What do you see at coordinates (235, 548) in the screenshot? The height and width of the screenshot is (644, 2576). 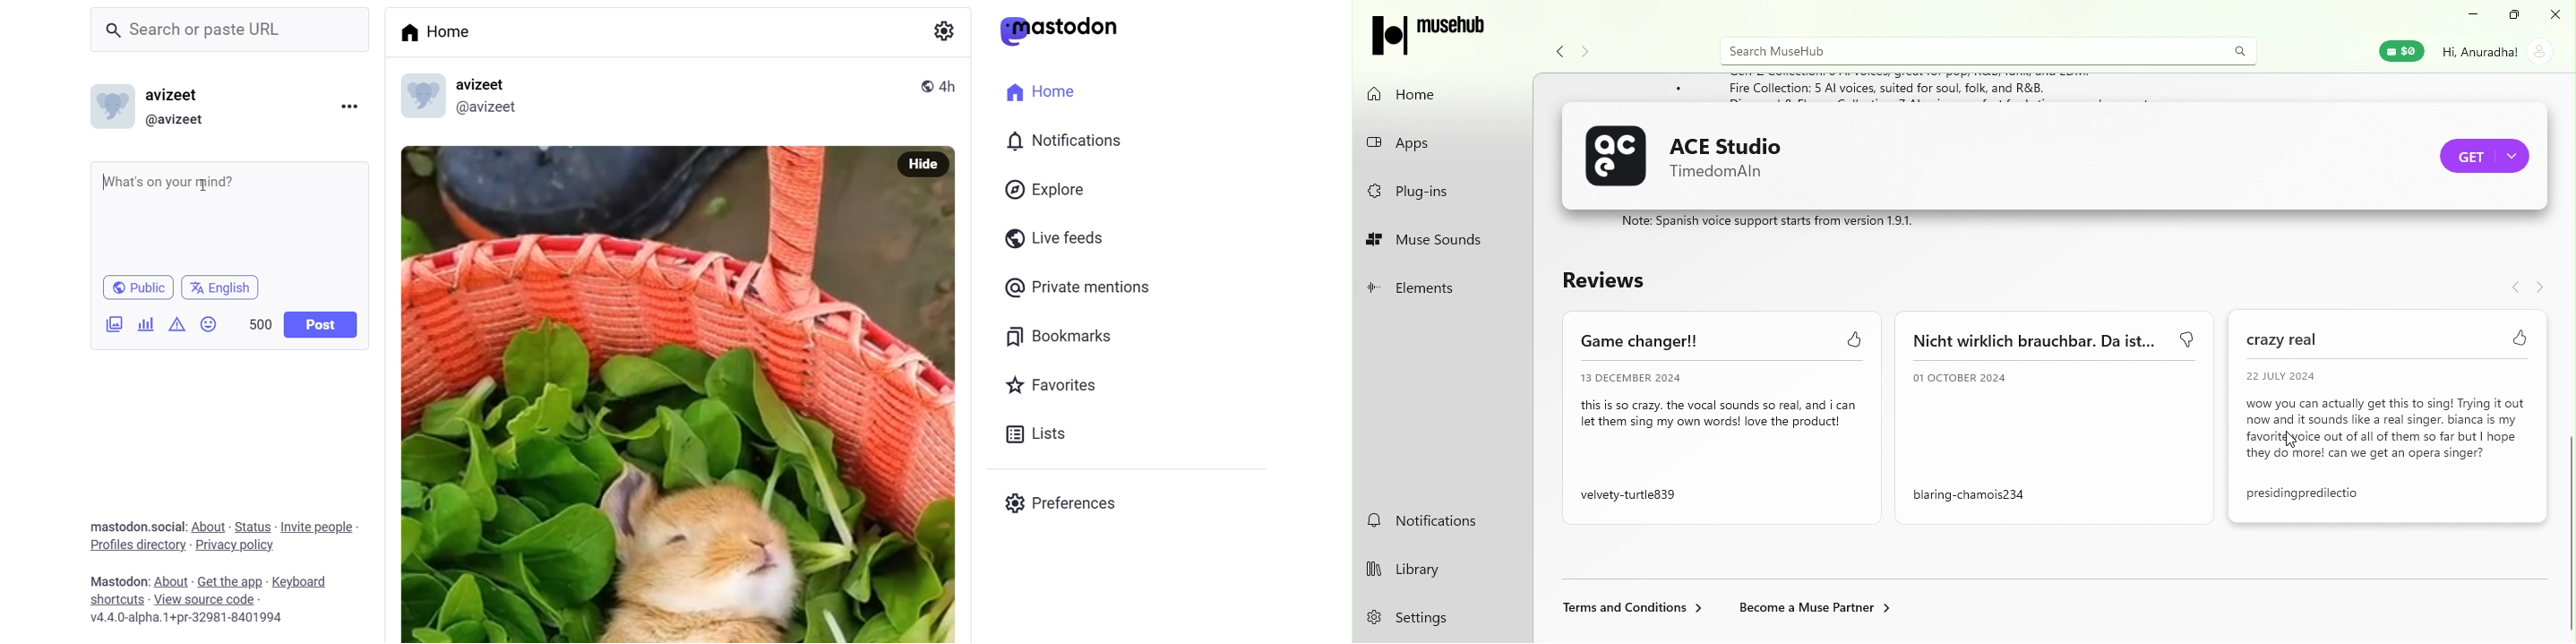 I see `privacy policy` at bounding box center [235, 548].